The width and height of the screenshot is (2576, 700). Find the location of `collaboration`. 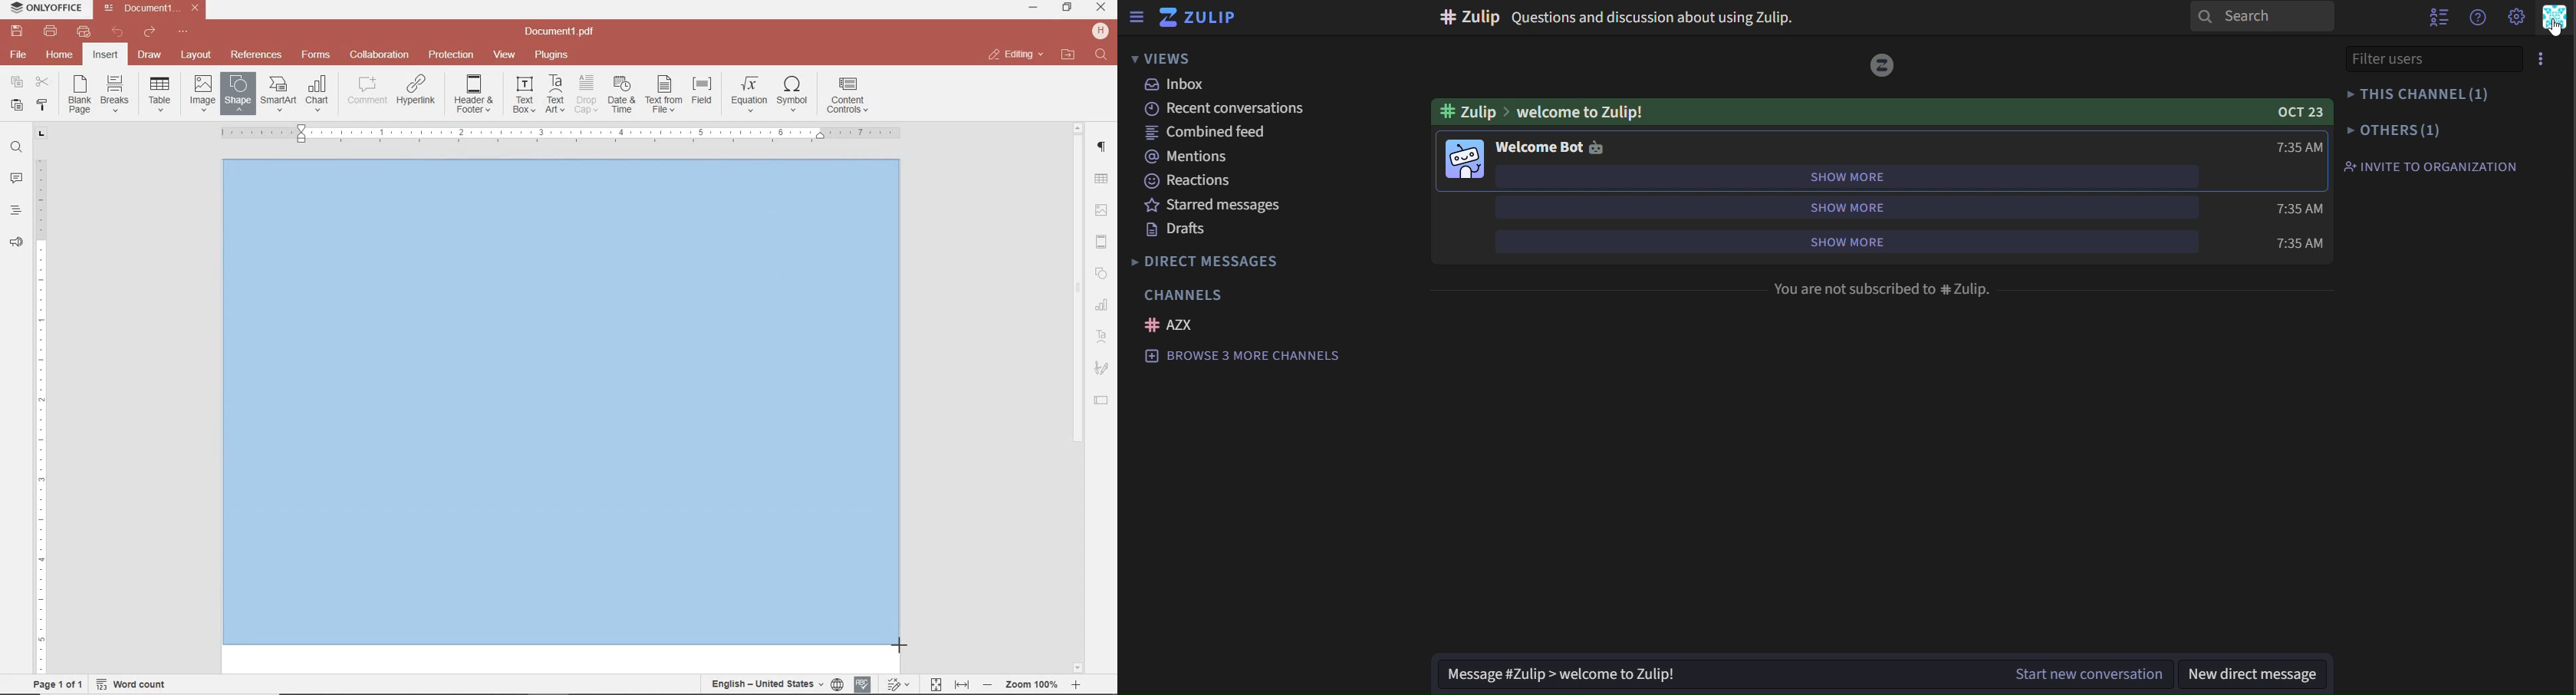

collaboration is located at coordinates (379, 55).